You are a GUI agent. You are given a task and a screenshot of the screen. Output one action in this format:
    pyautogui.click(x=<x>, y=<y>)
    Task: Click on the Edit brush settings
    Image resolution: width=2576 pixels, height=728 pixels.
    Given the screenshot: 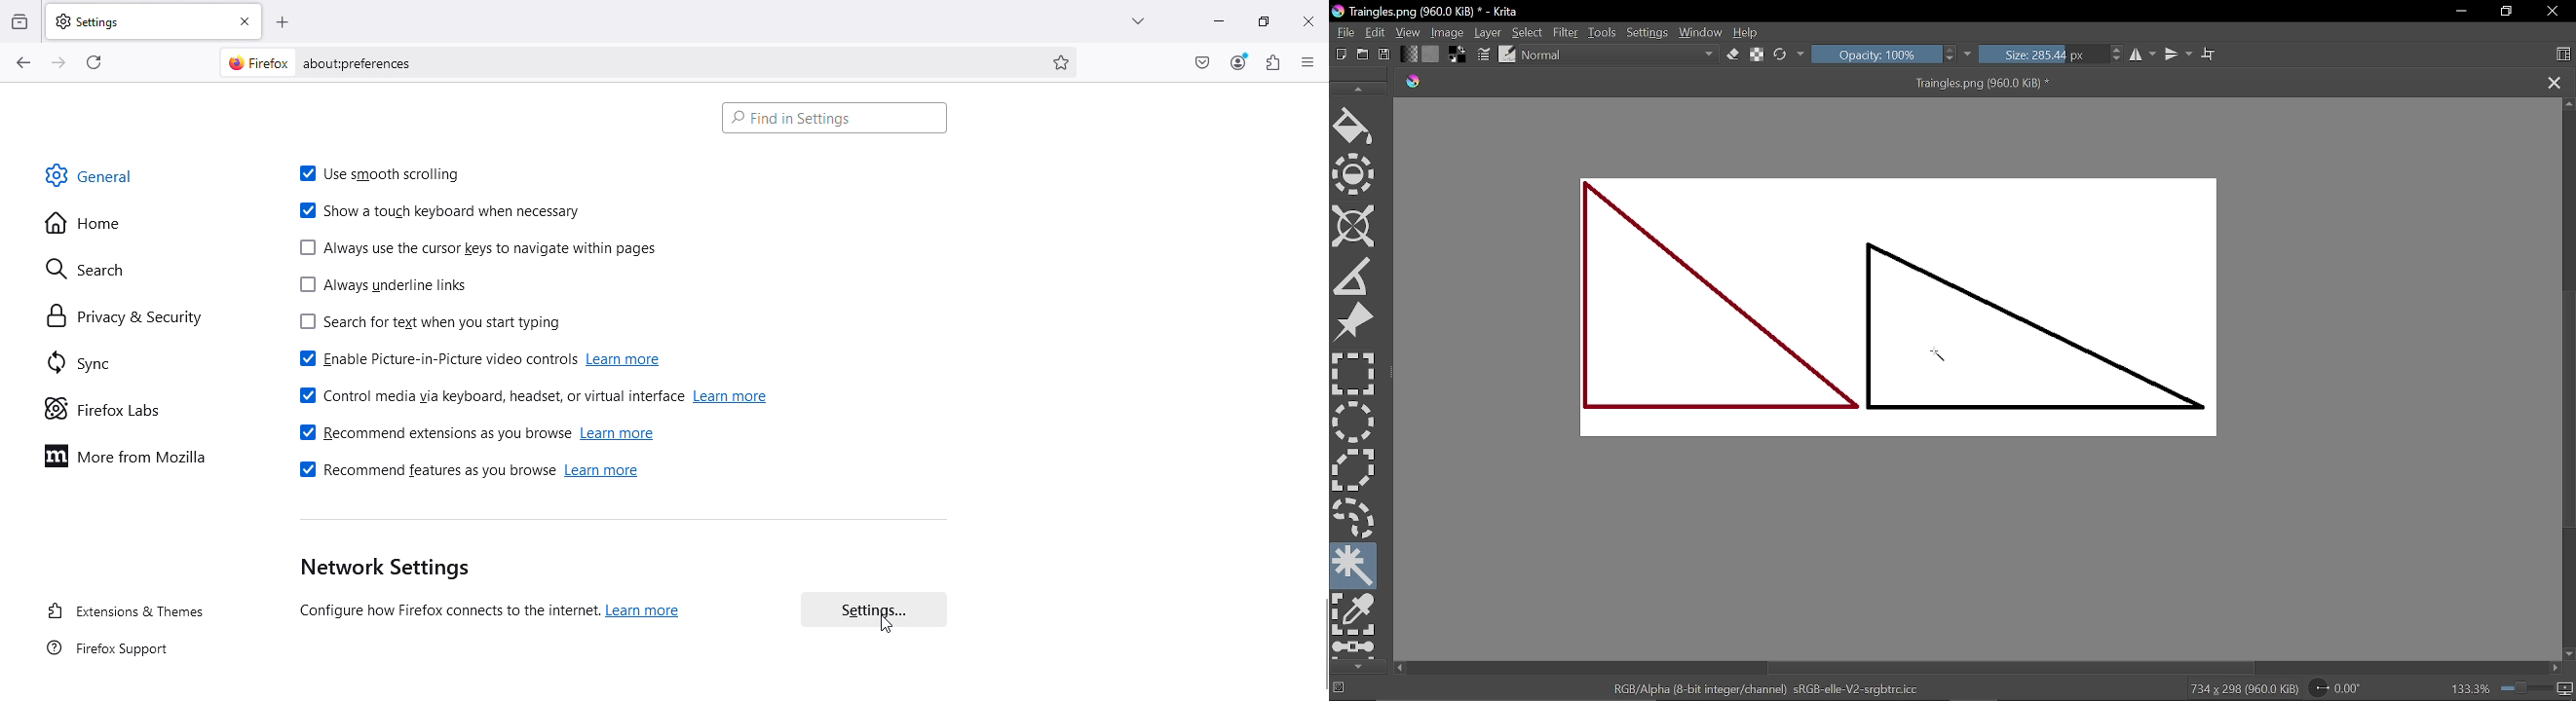 What is the action you would take?
    pyautogui.click(x=1485, y=55)
    